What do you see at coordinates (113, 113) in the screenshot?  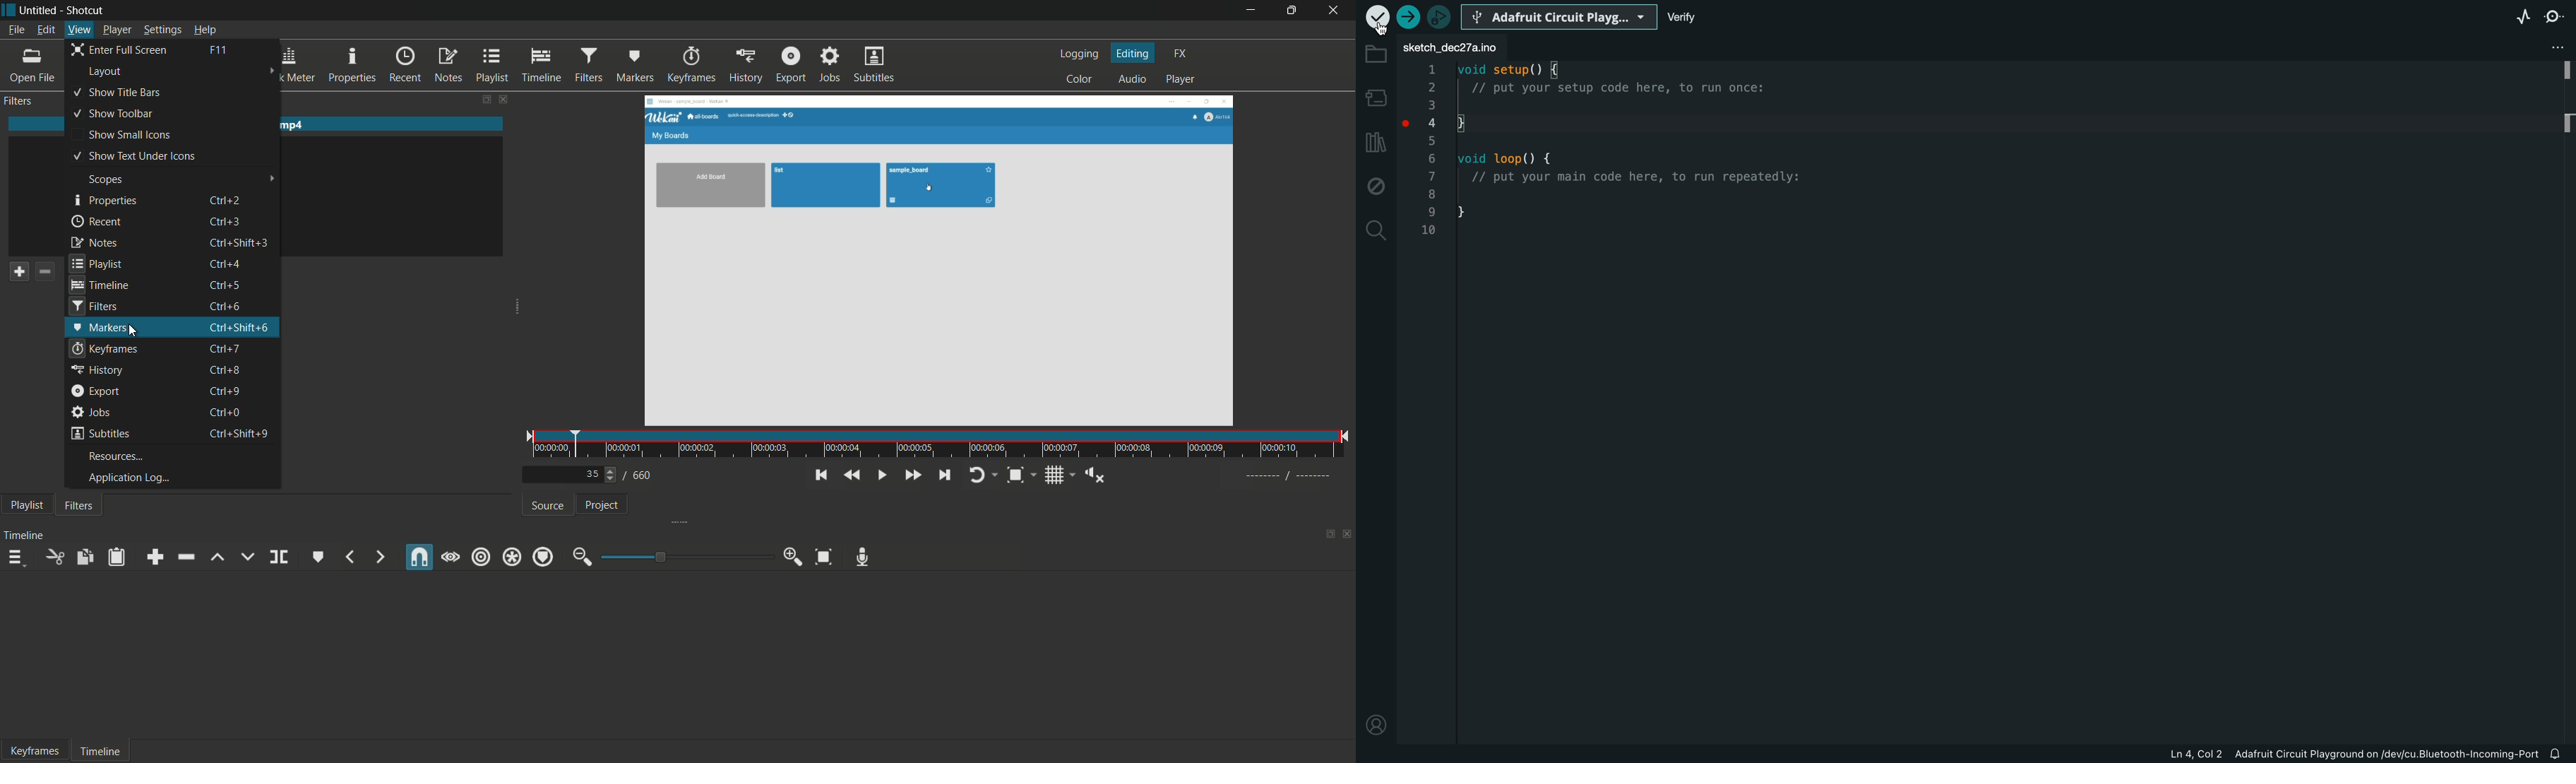 I see `show toolbar` at bounding box center [113, 113].